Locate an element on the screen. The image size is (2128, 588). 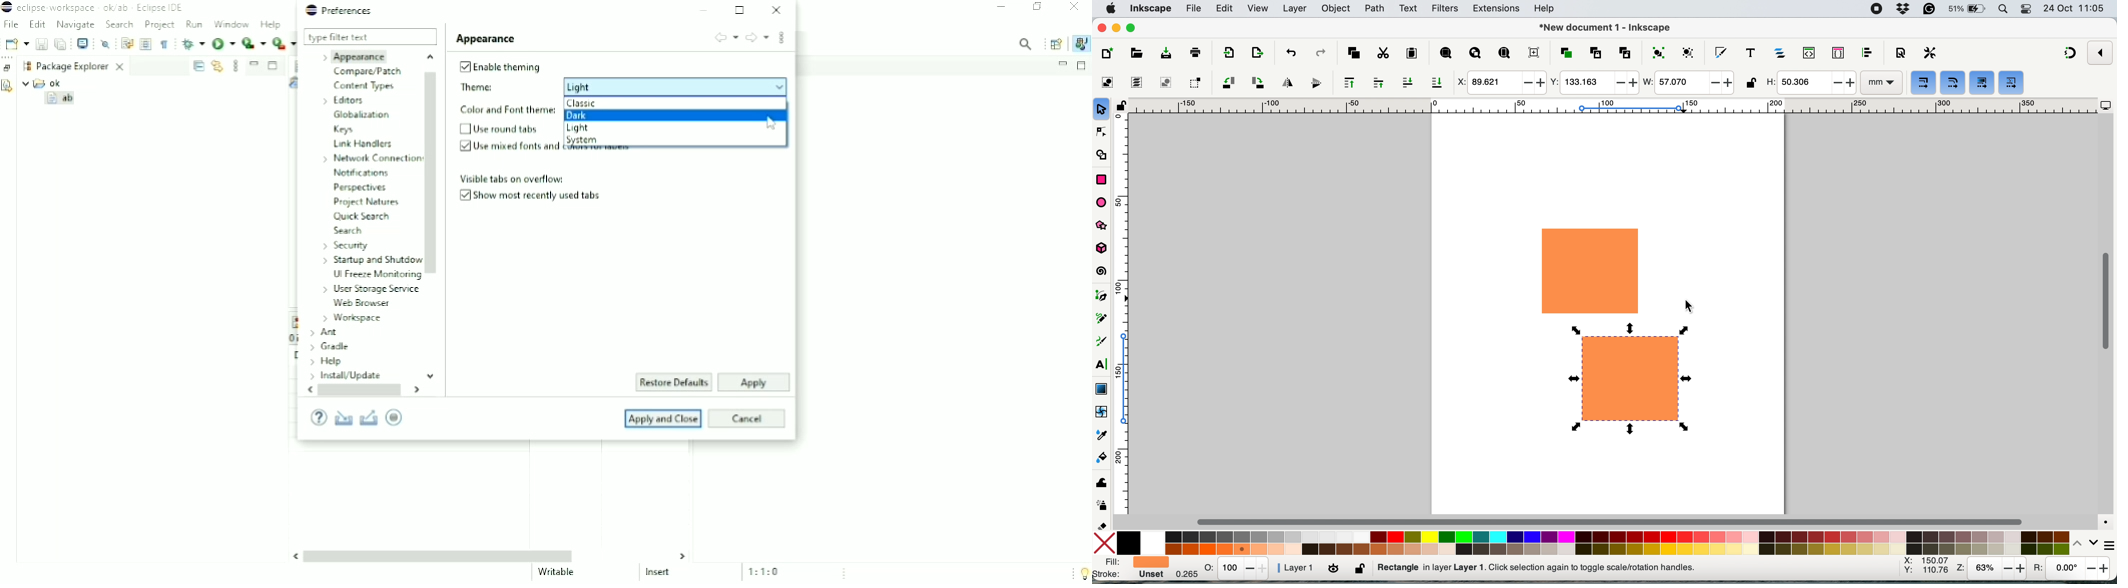
lock is located at coordinates (1121, 109).